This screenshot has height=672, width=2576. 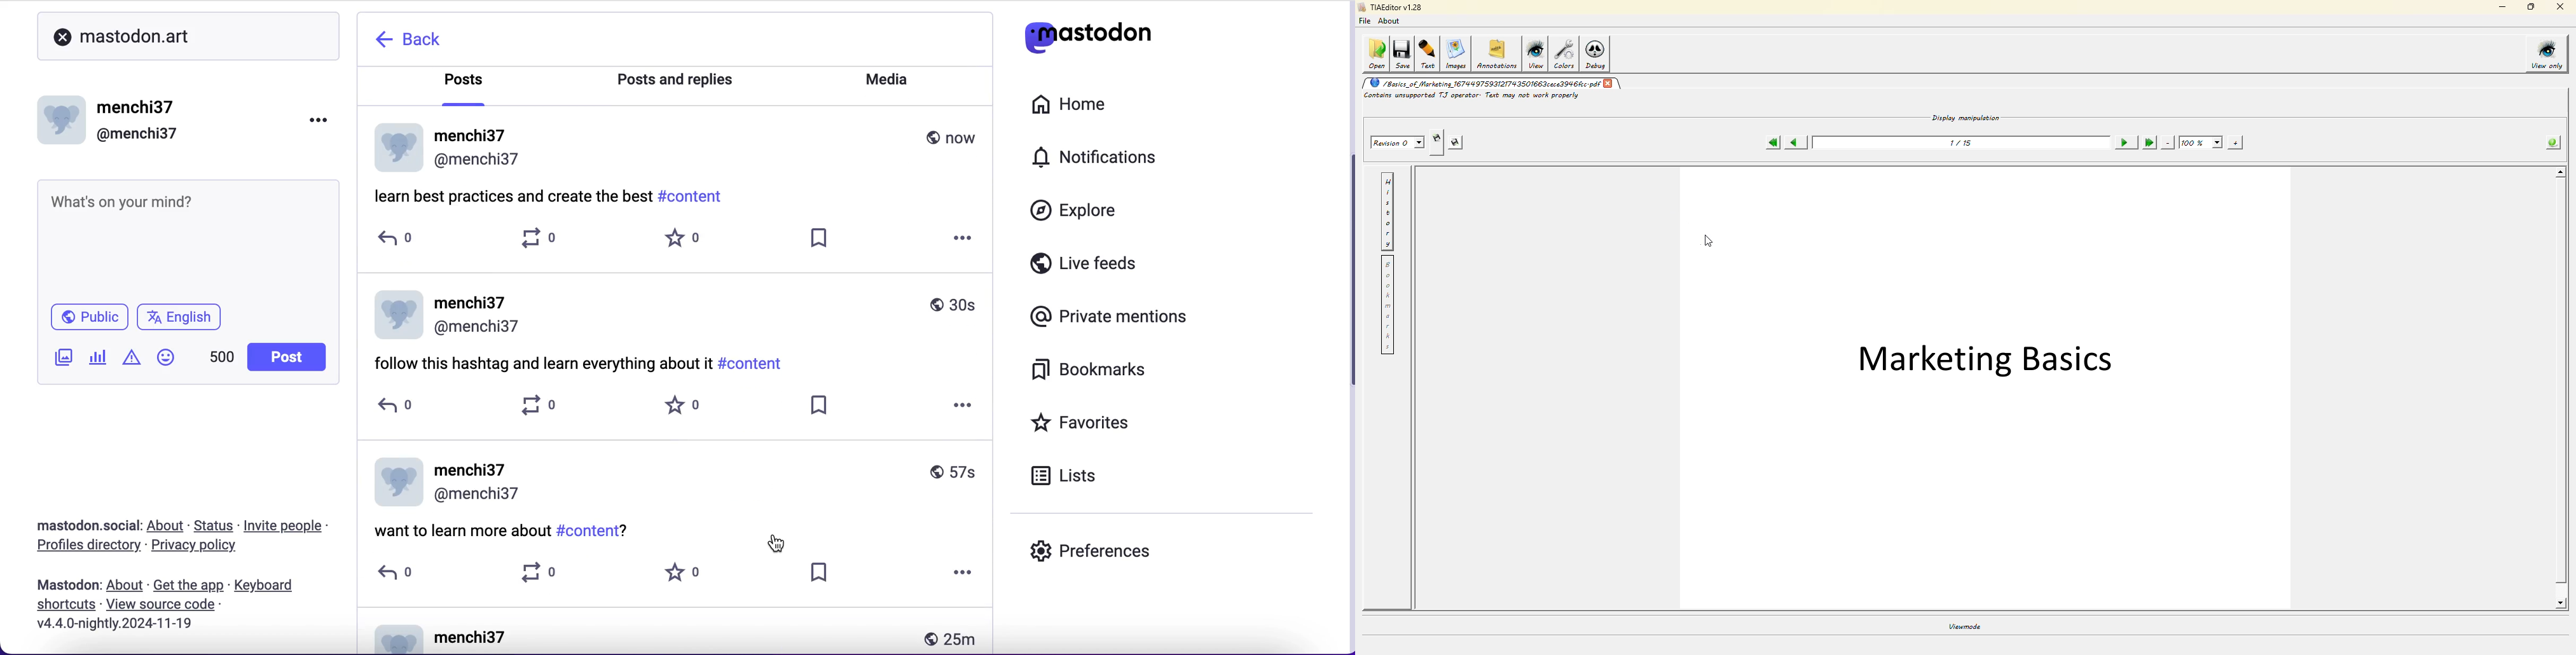 I want to click on notifications, so click(x=1118, y=160).